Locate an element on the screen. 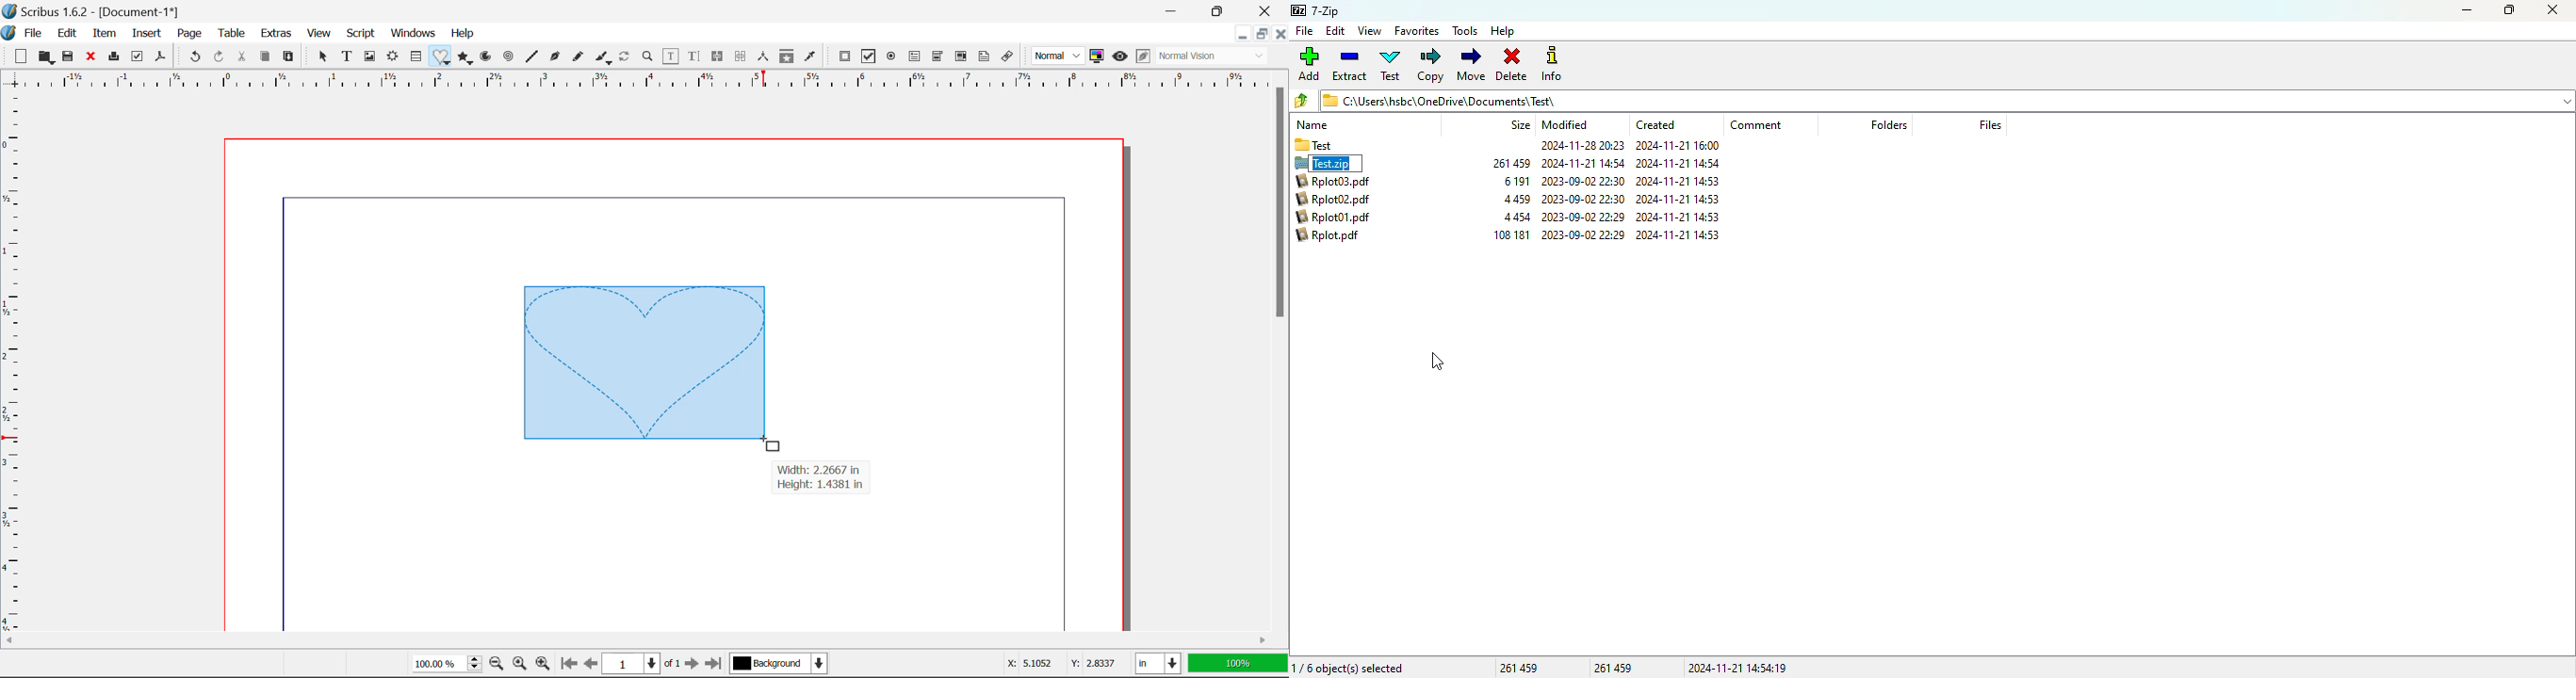  Zoom is located at coordinates (650, 58).